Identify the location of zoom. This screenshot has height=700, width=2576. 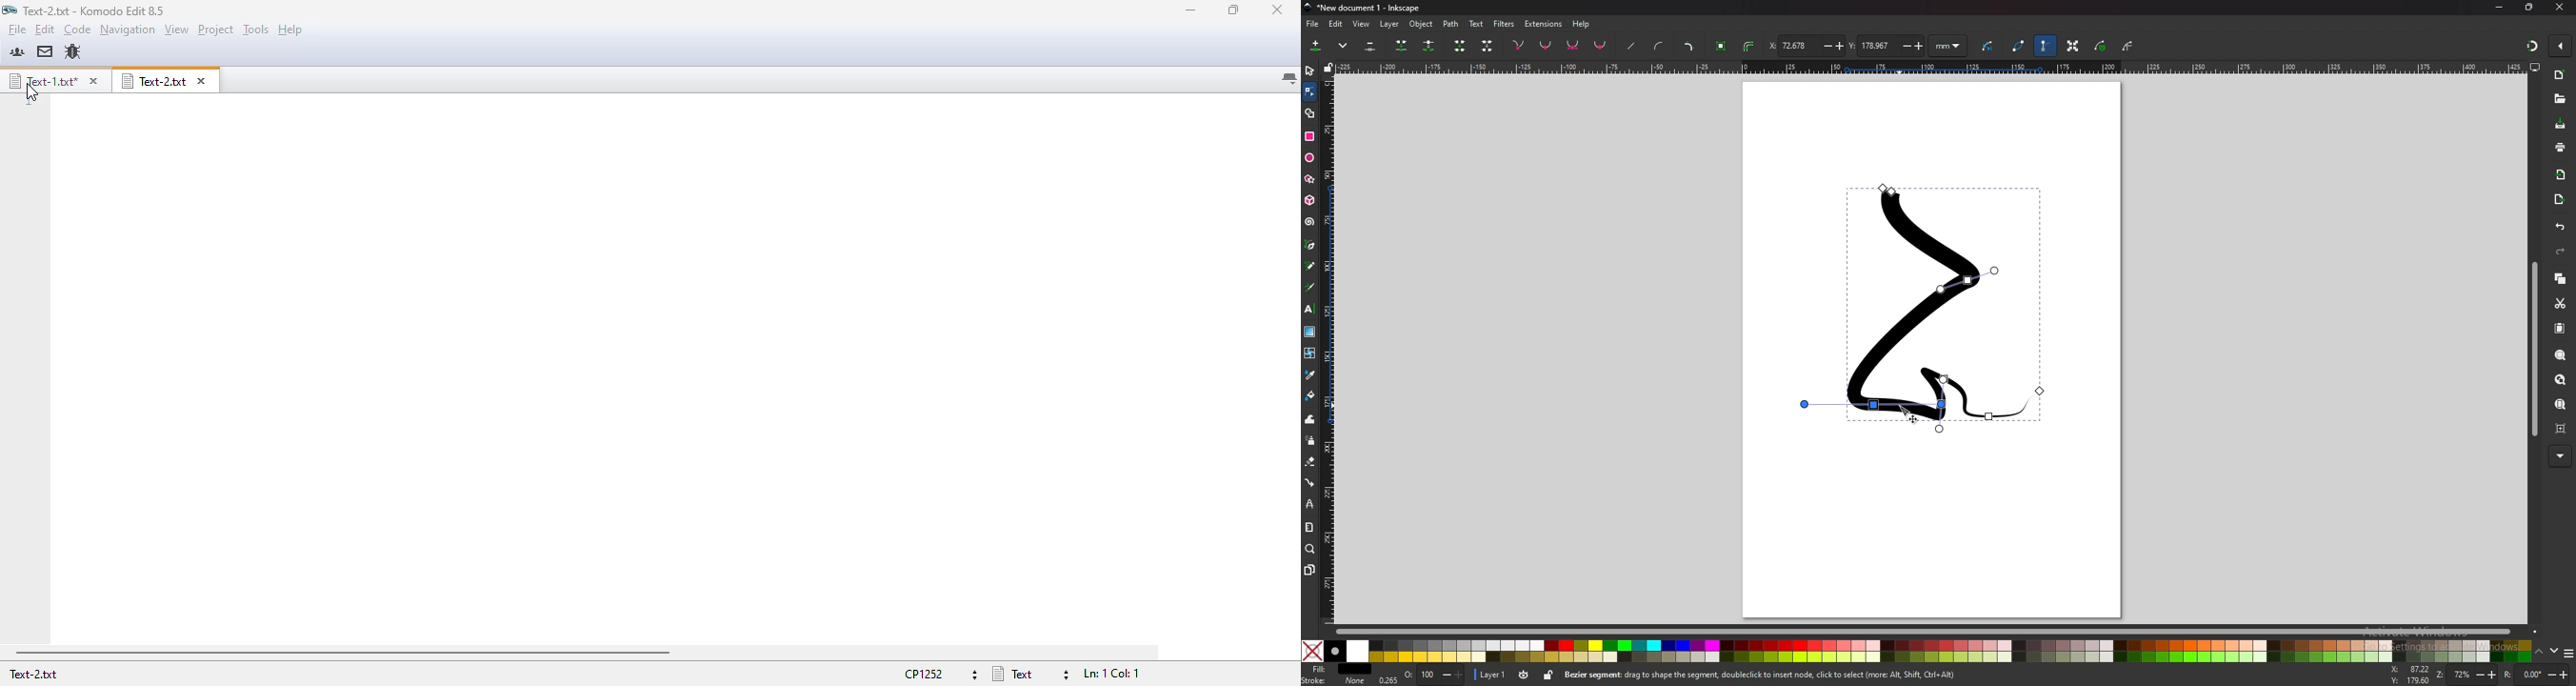
(1311, 550).